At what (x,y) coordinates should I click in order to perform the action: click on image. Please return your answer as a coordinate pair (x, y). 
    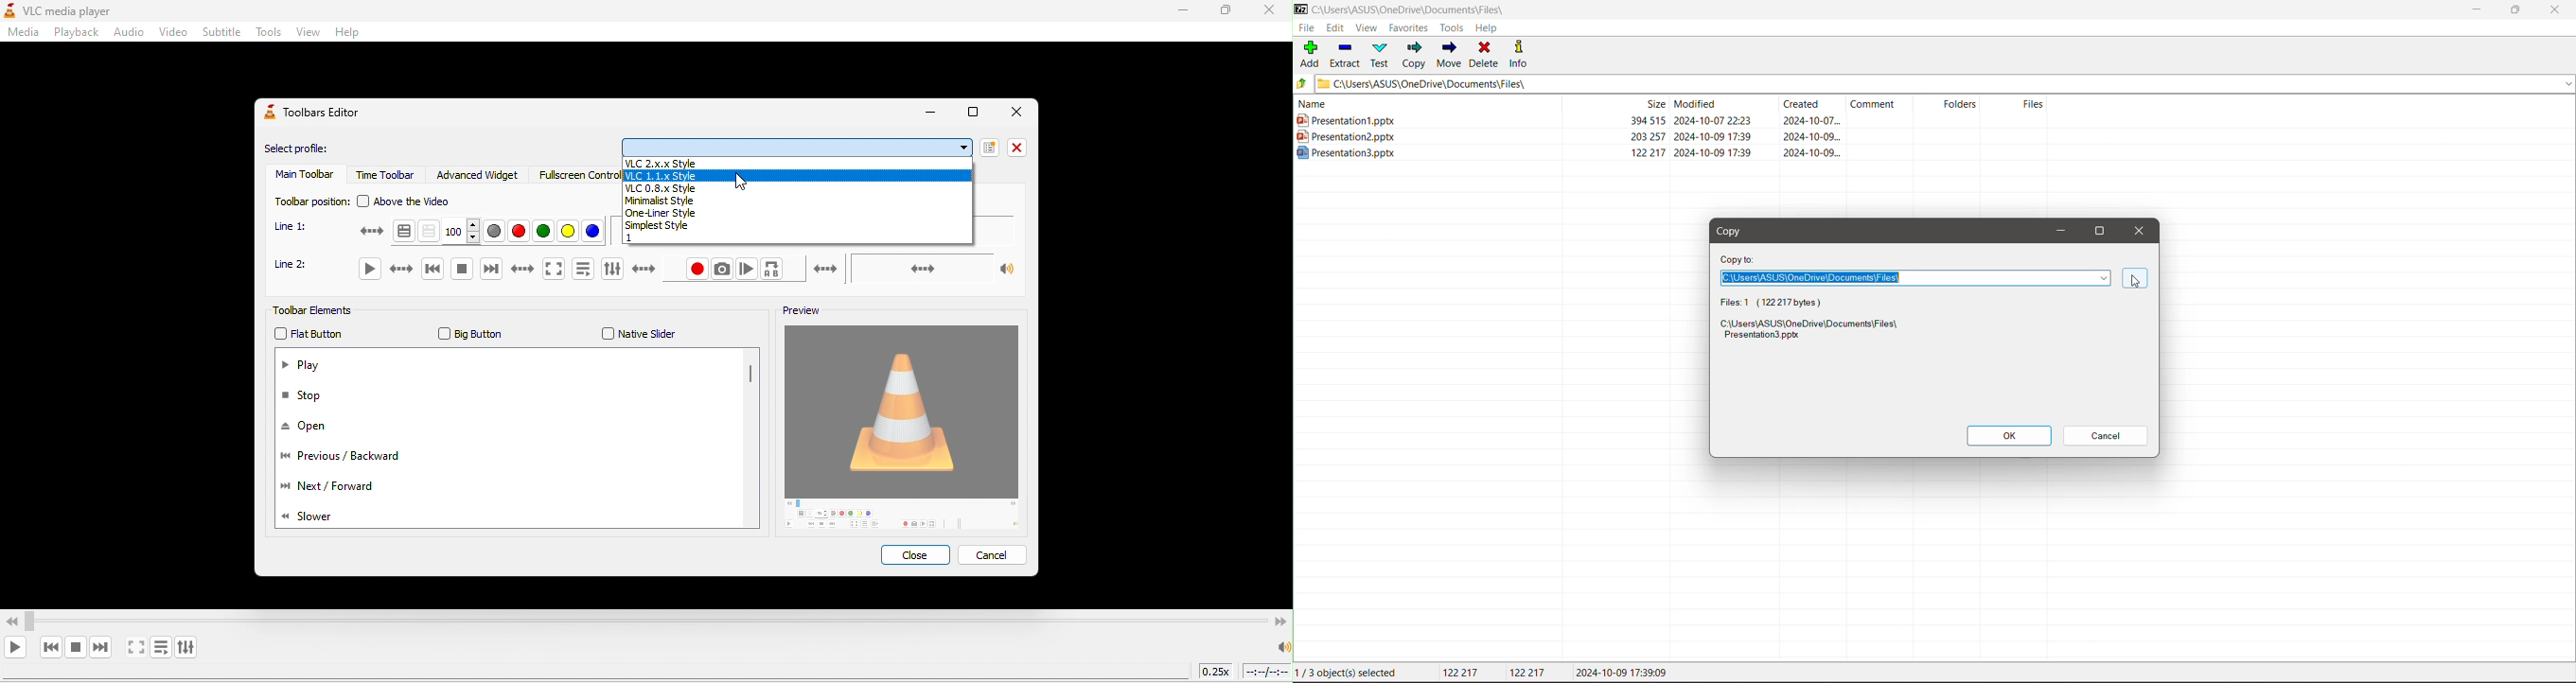
    Looking at the image, I should click on (907, 429).